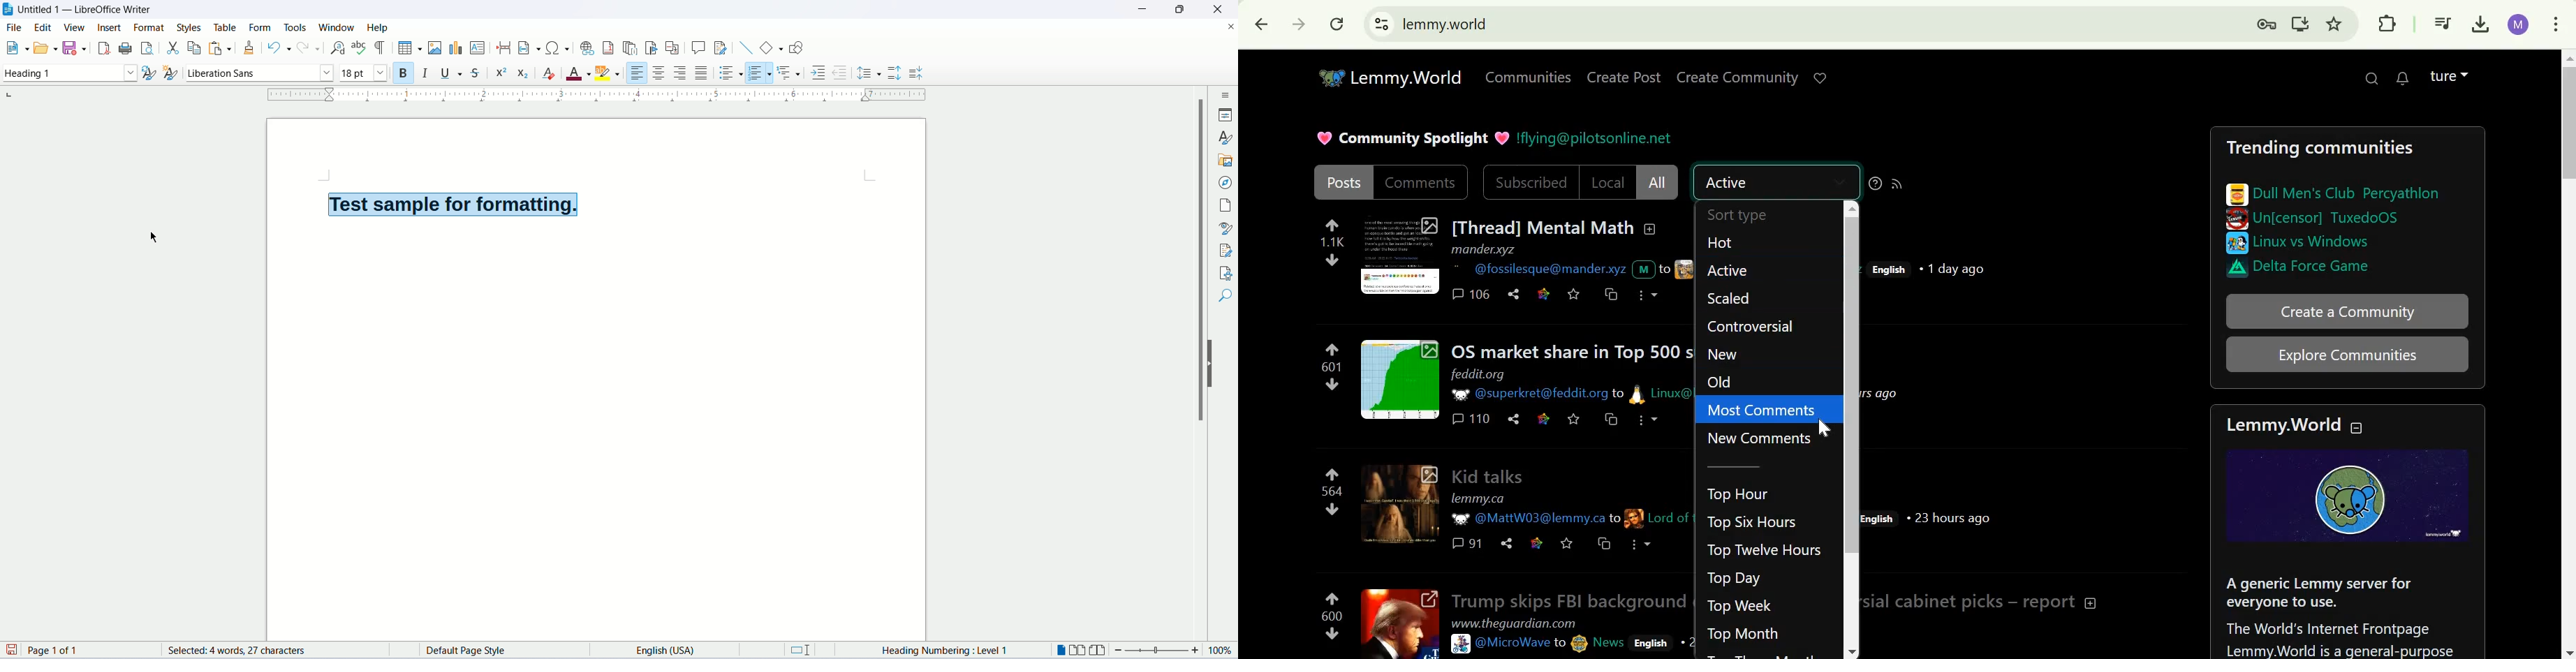 The image size is (2576, 672). Describe the element at coordinates (9, 10) in the screenshot. I see `logo` at that location.